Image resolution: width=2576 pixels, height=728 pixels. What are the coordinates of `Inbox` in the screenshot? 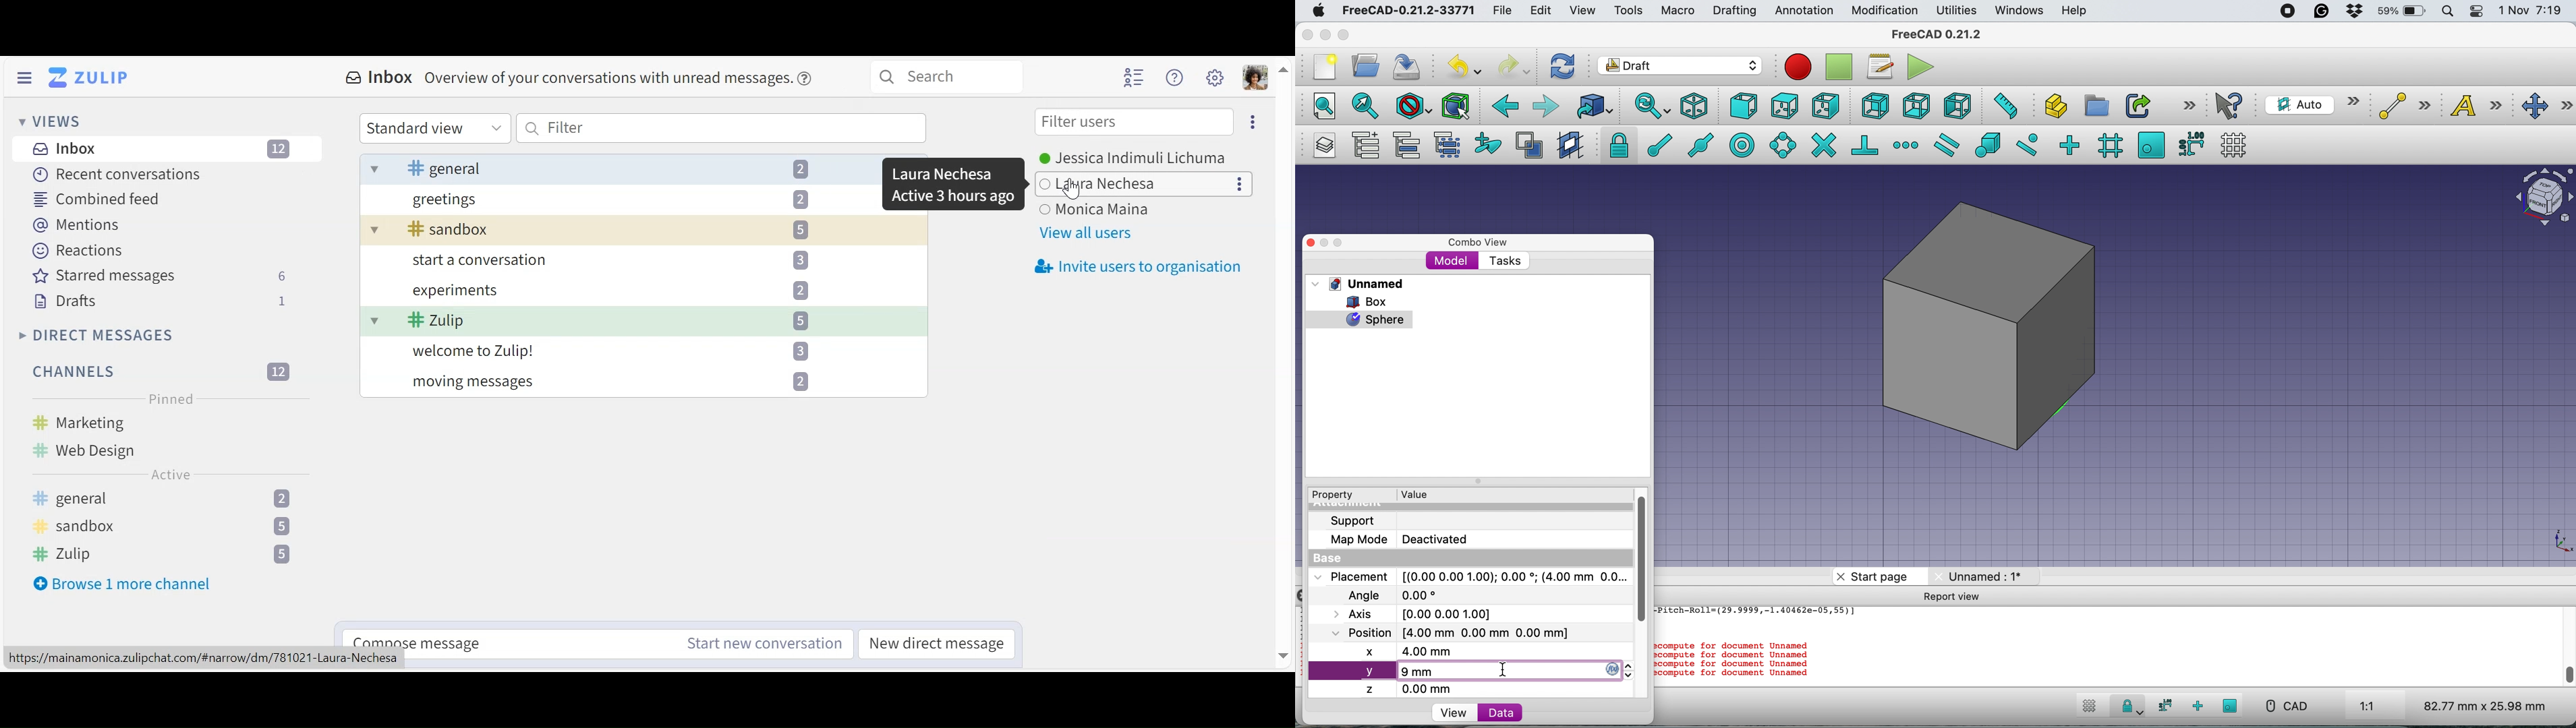 It's located at (584, 79).